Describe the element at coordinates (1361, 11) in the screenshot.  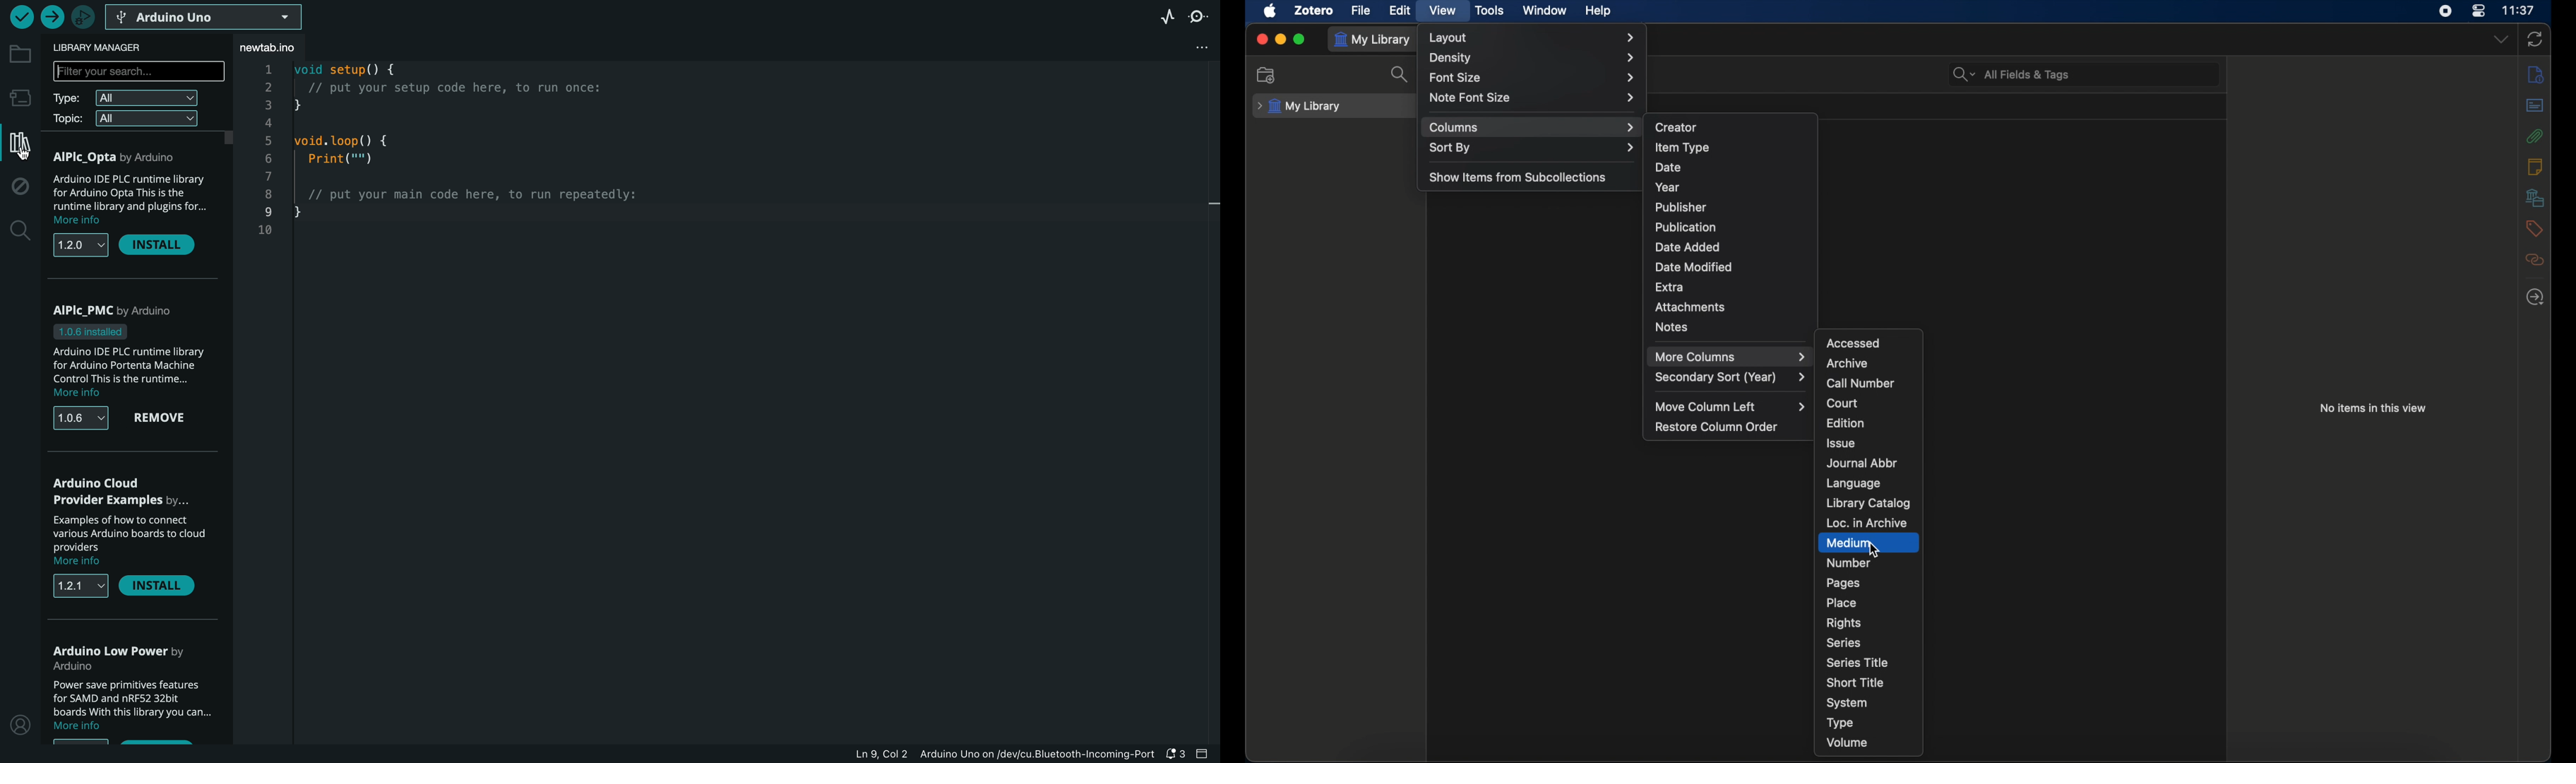
I see `file` at that location.